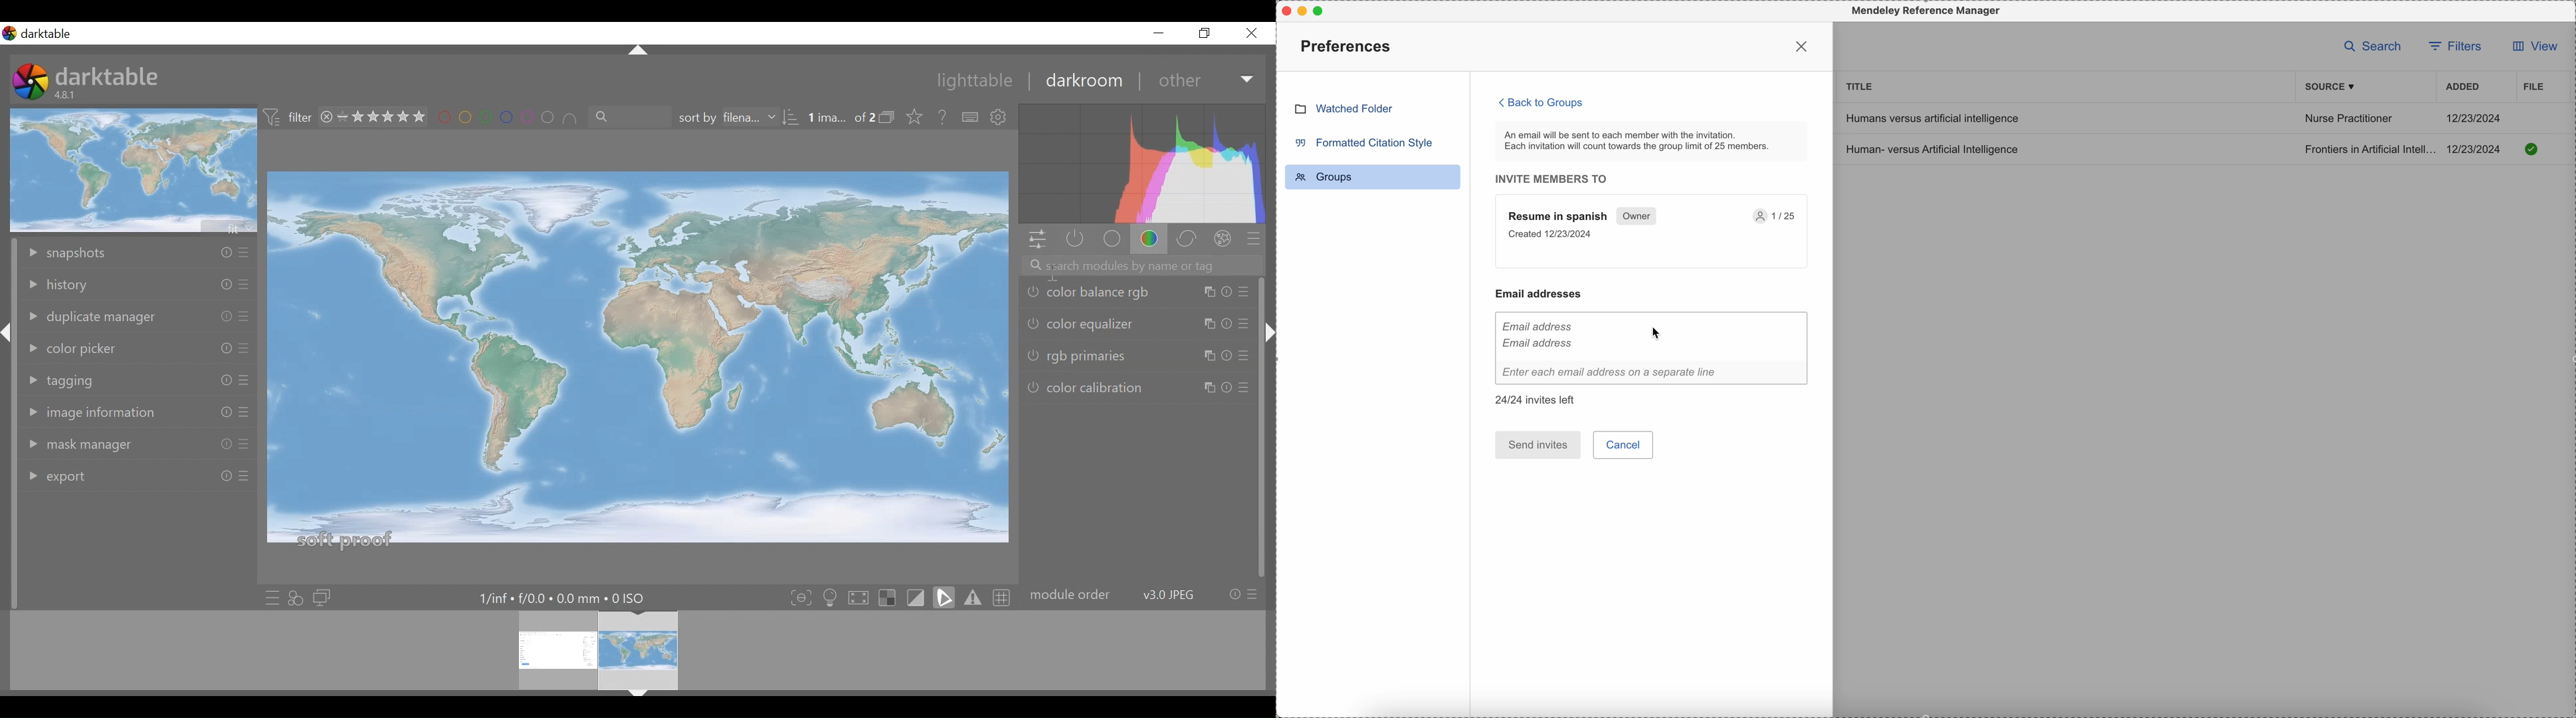 Image resolution: width=2576 pixels, height=728 pixels. I want to click on , so click(1158, 33).